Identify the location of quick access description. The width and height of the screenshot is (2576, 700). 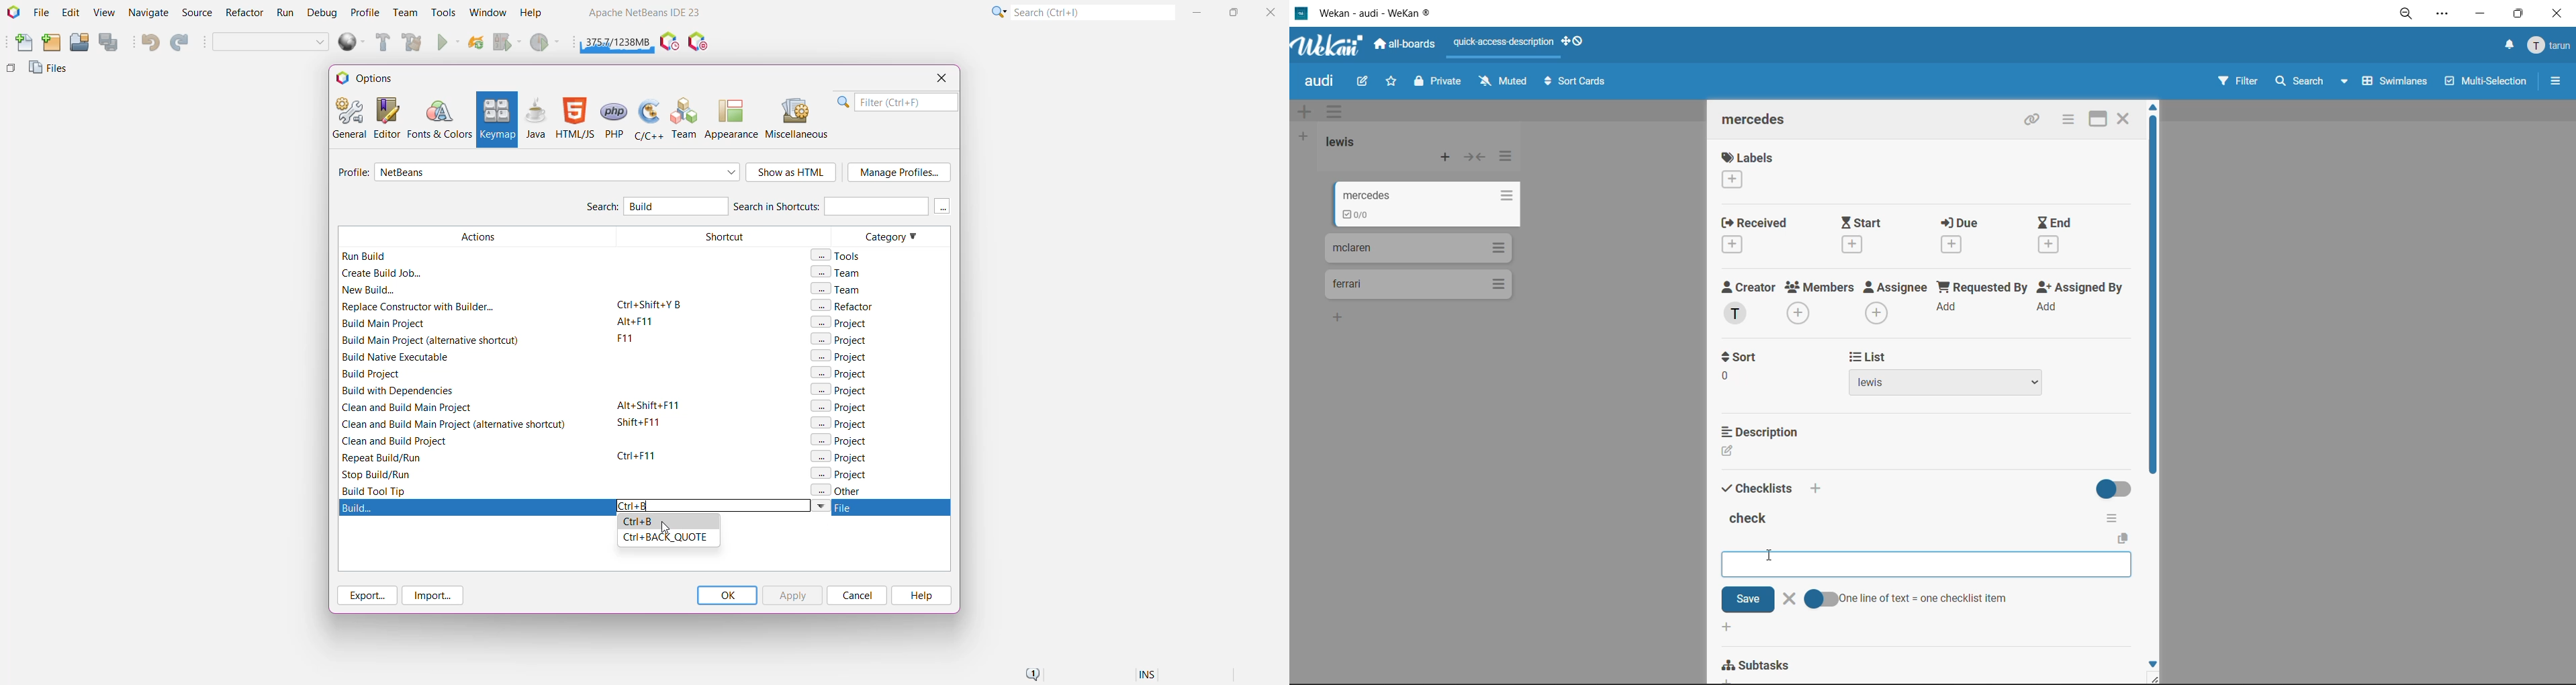
(1507, 43).